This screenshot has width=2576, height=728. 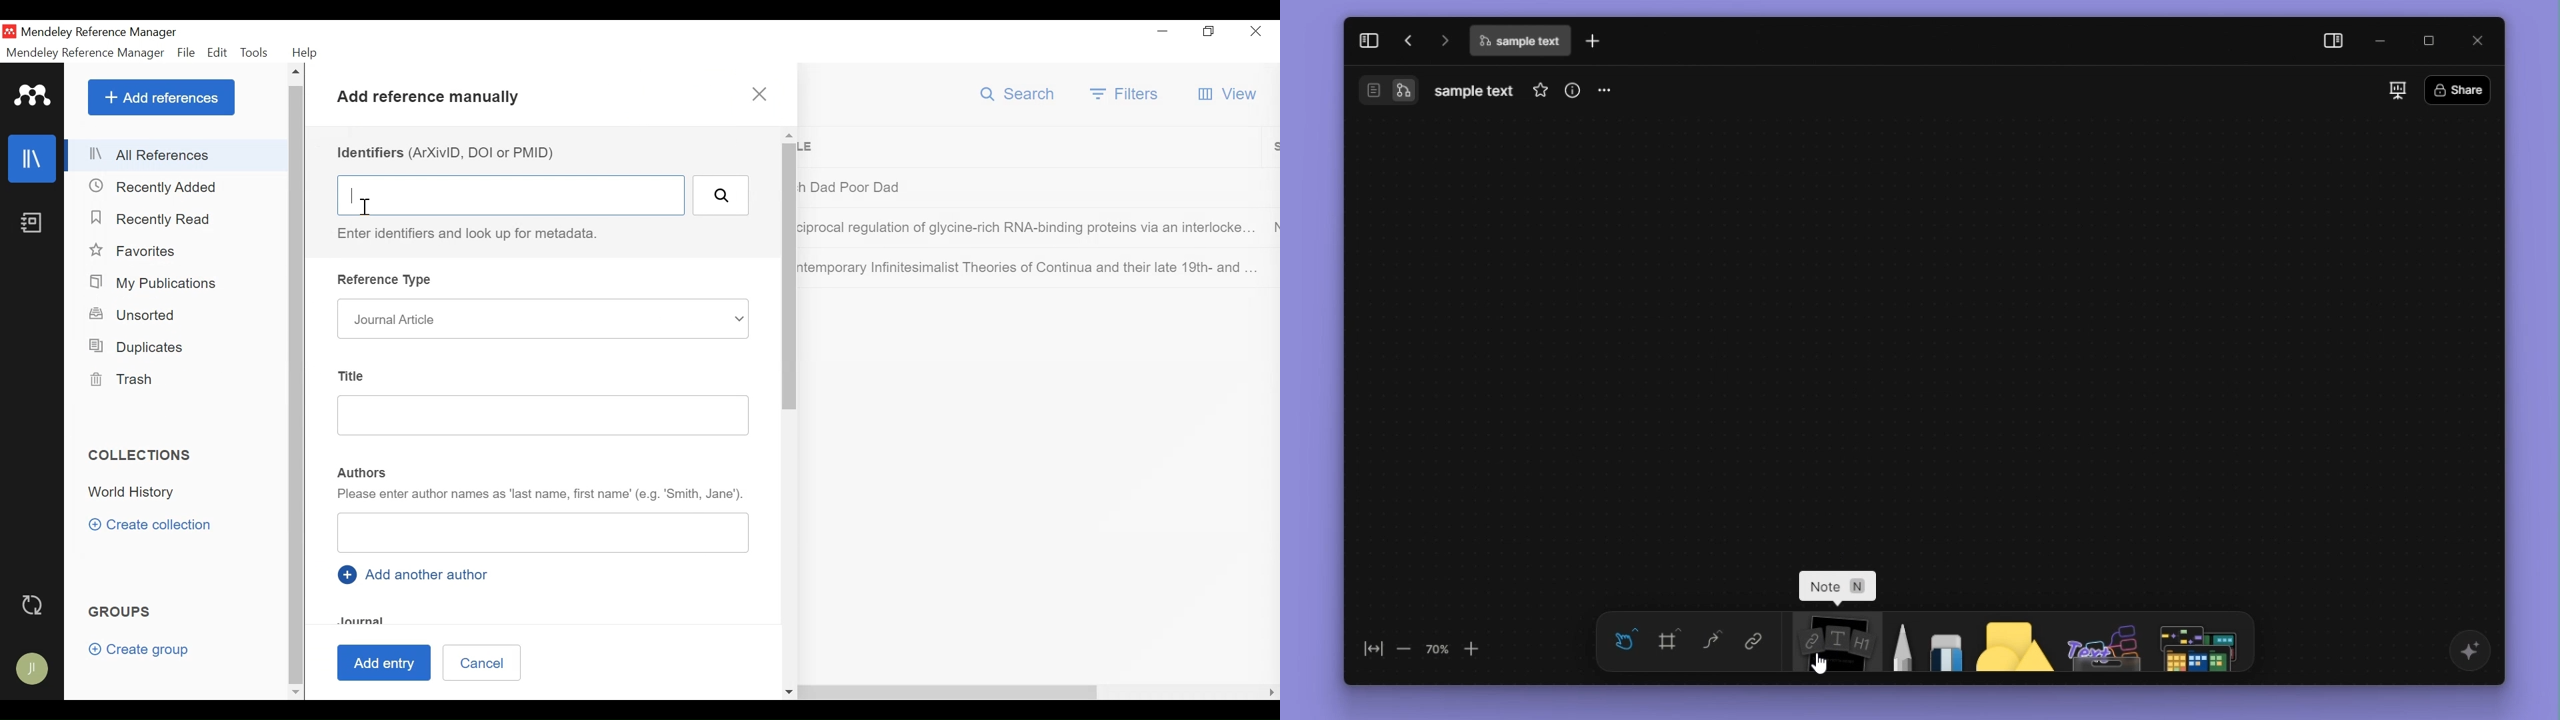 I want to click on Add another author, so click(x=416, y=573).